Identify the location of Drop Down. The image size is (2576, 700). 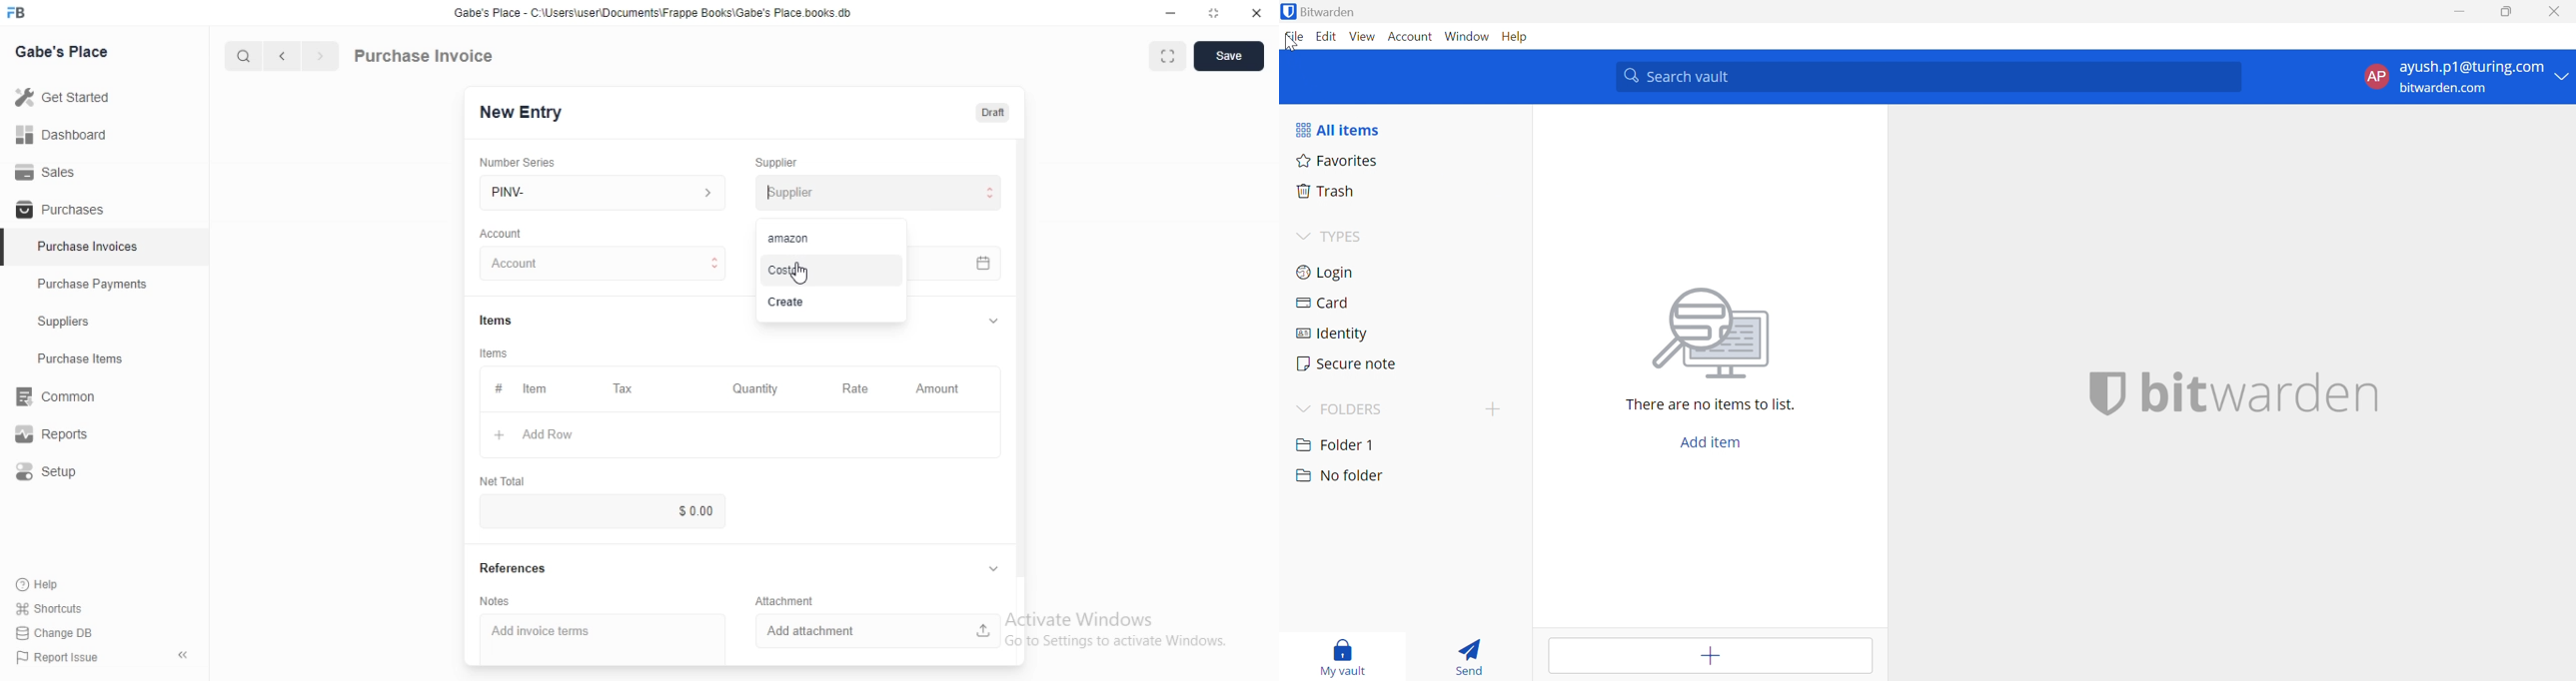
(1303, 234).